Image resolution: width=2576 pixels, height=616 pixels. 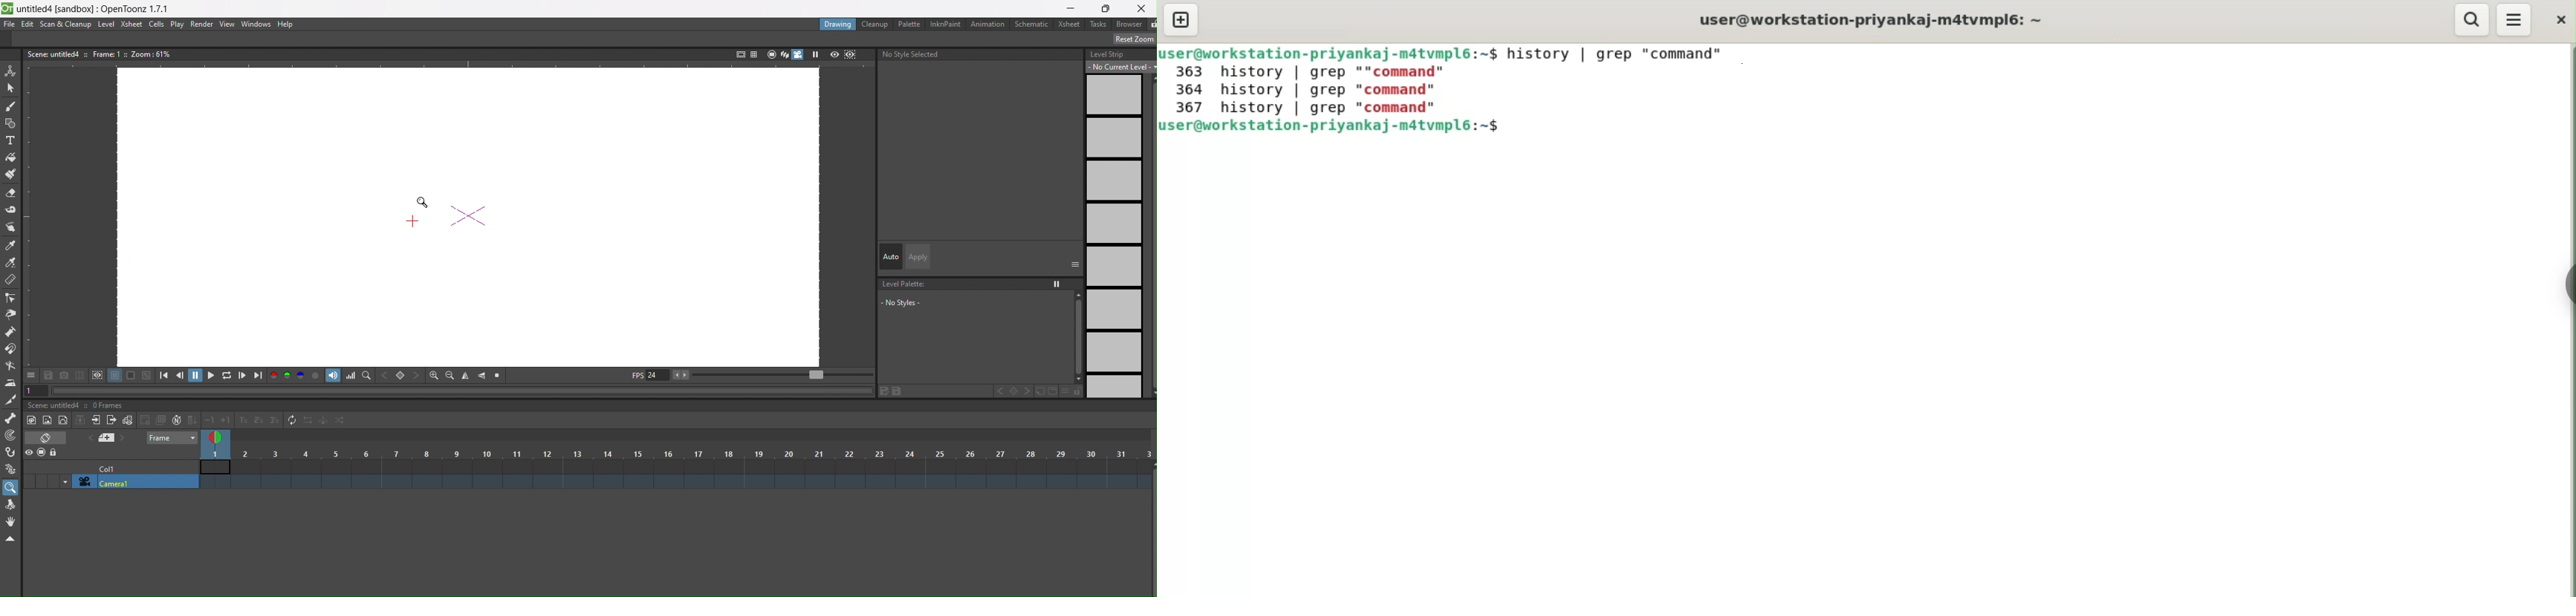 What do you see at coordinates (129, 482) in the screenshot?
I see `camera` at bounding box center [129, 482].